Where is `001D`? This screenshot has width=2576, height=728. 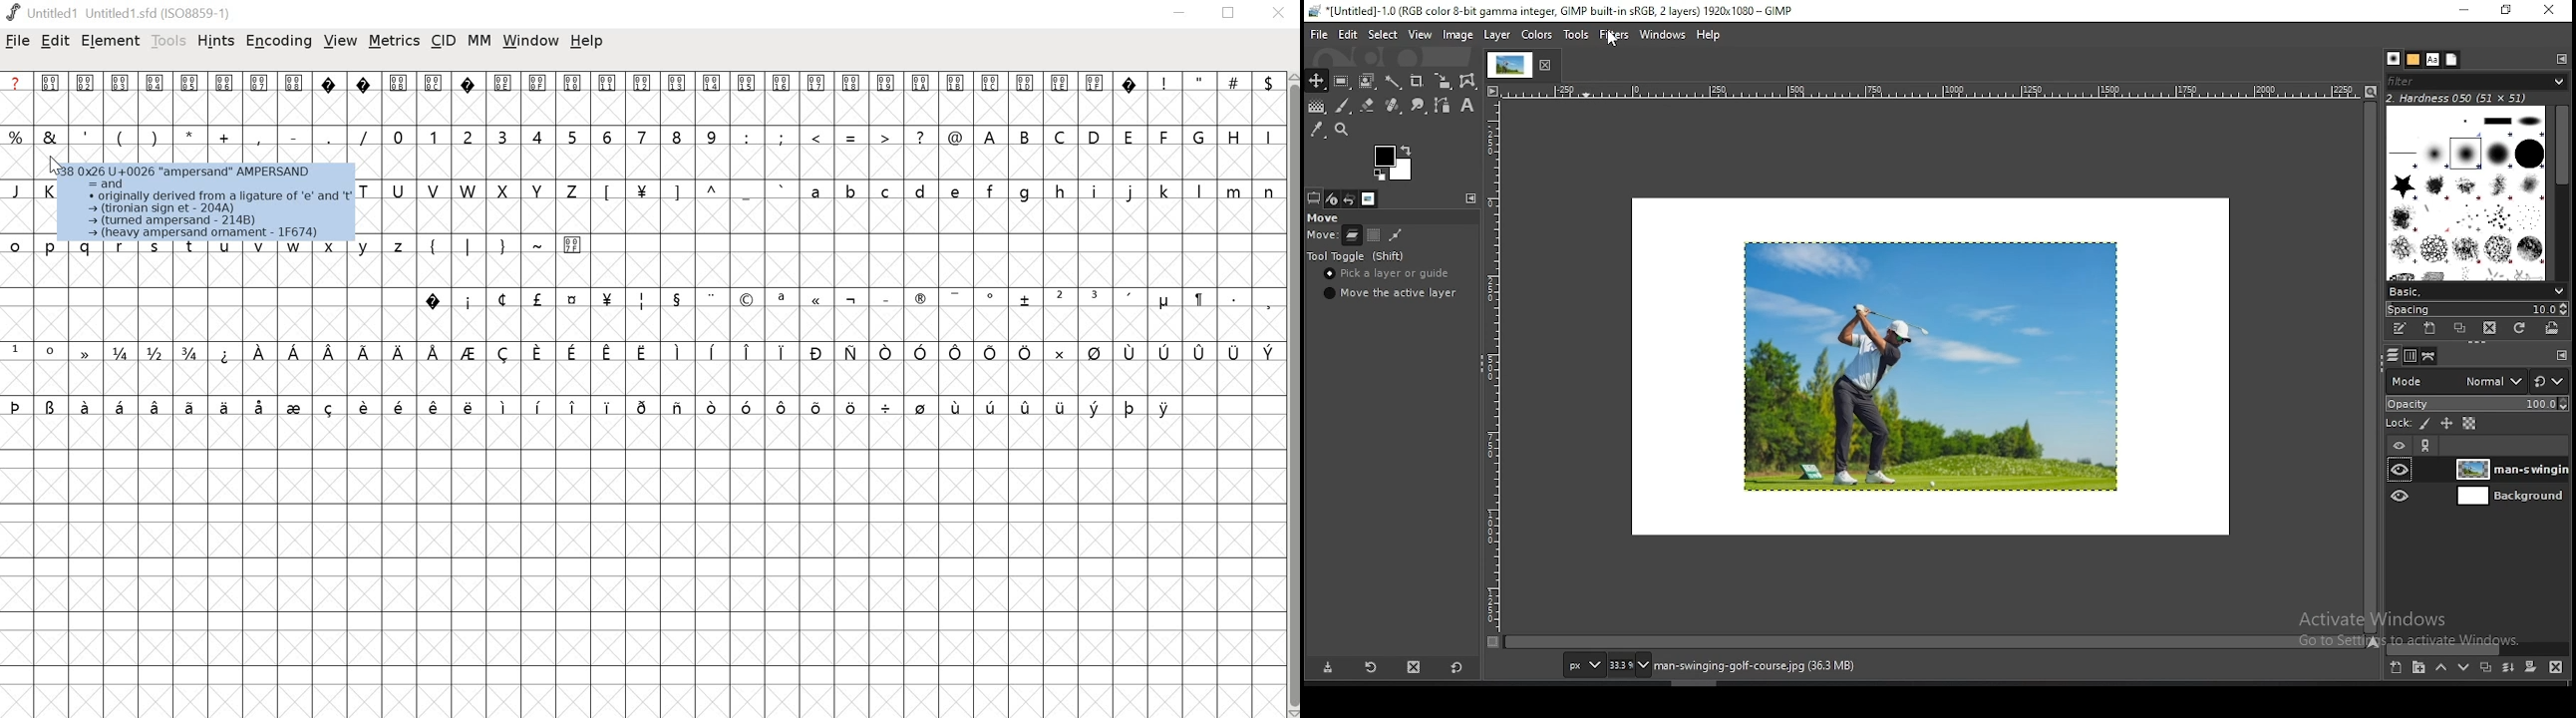
001D is located at coordinates (1026, 99).